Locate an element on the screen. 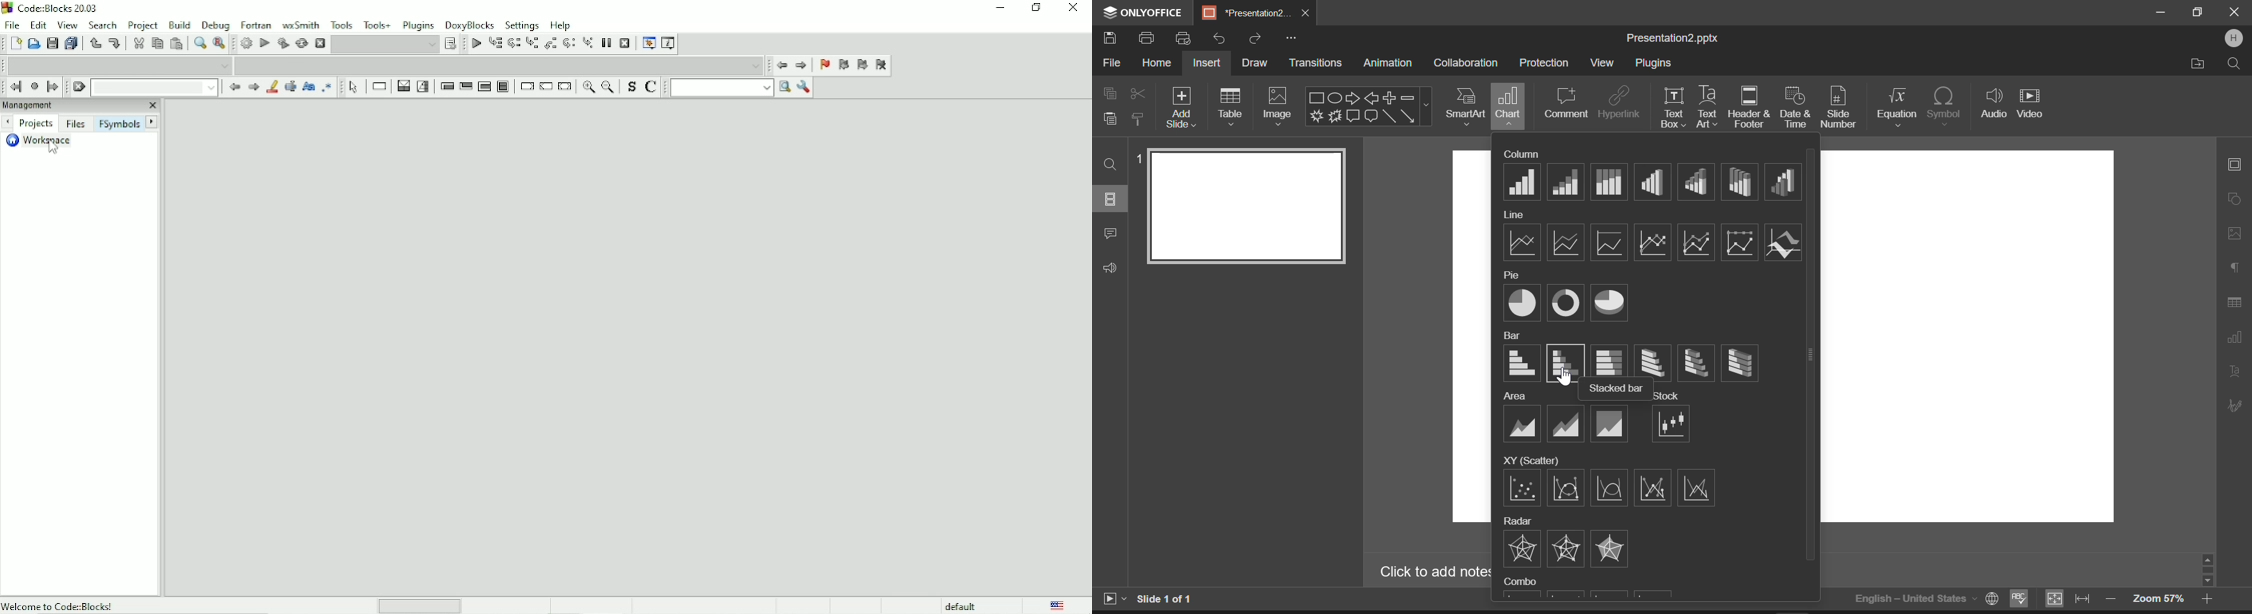 The height and width of the screenshot is (616, 2268). Decision is located at coordinates (402, 86).